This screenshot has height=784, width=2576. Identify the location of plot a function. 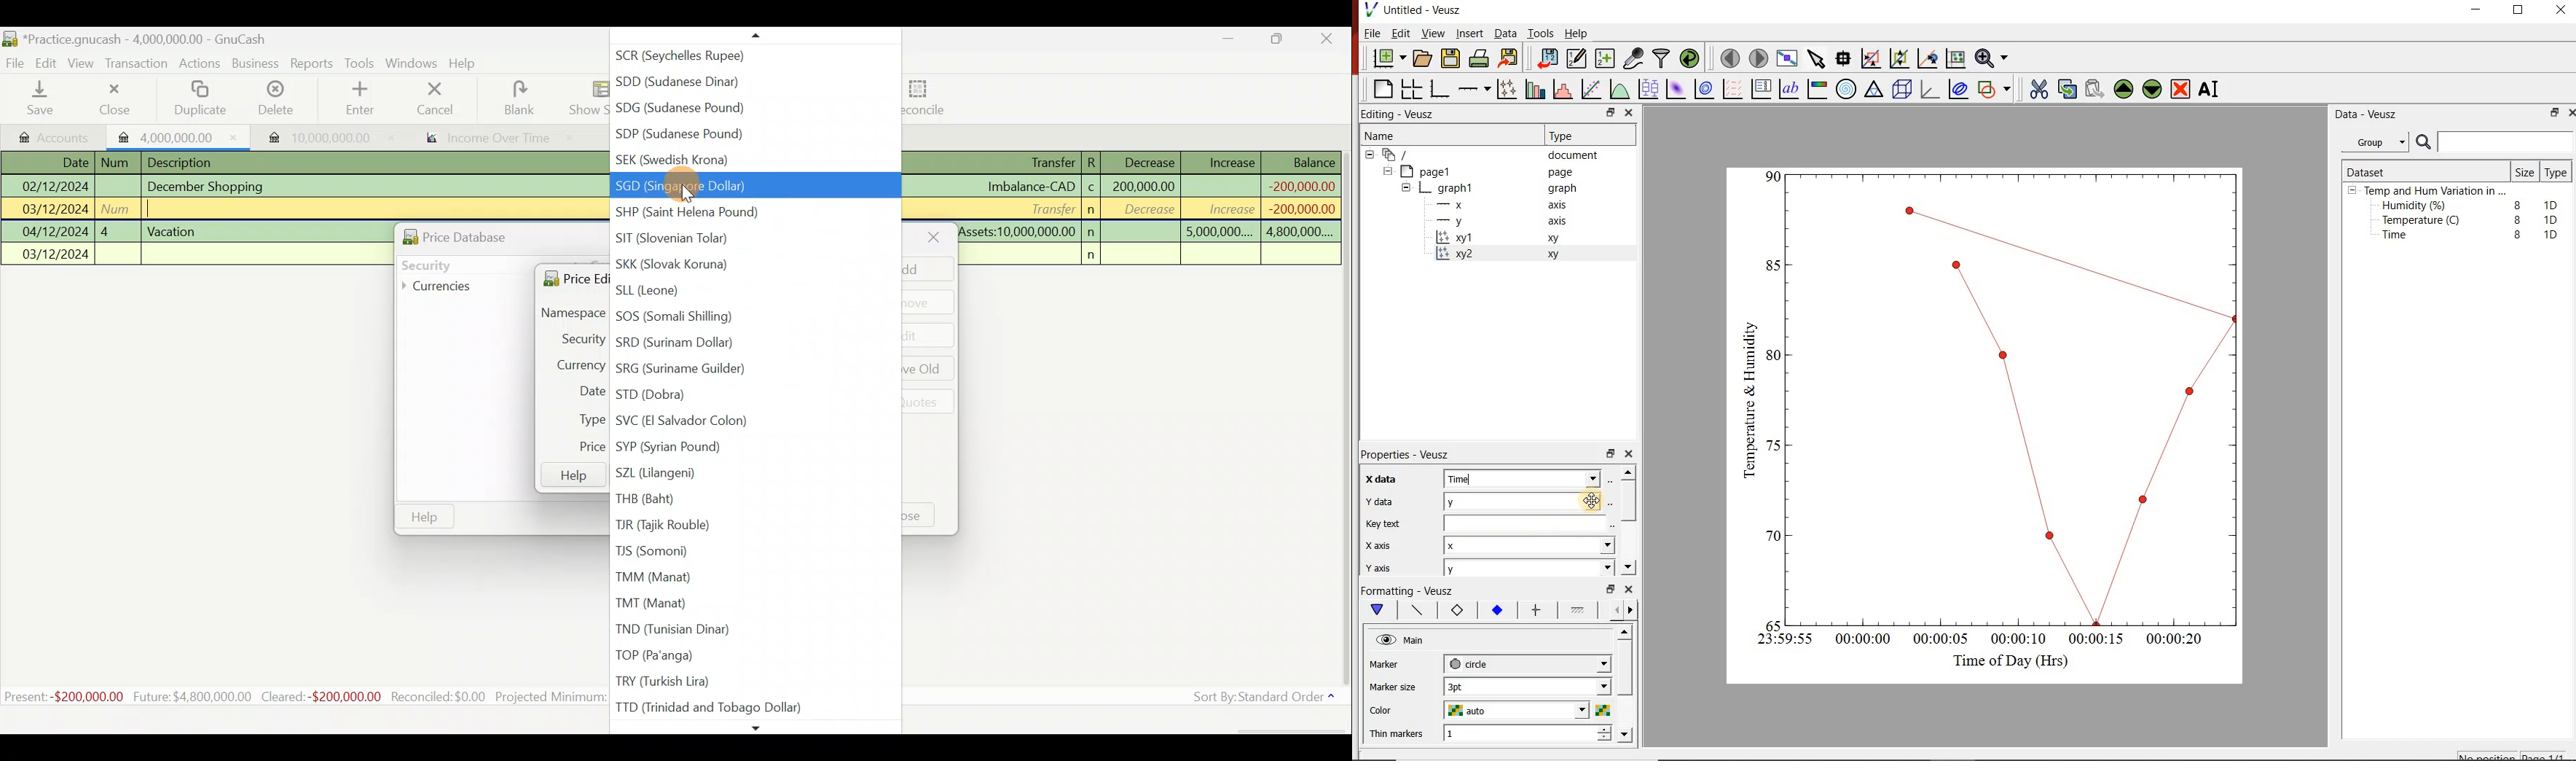
(1621, 91).